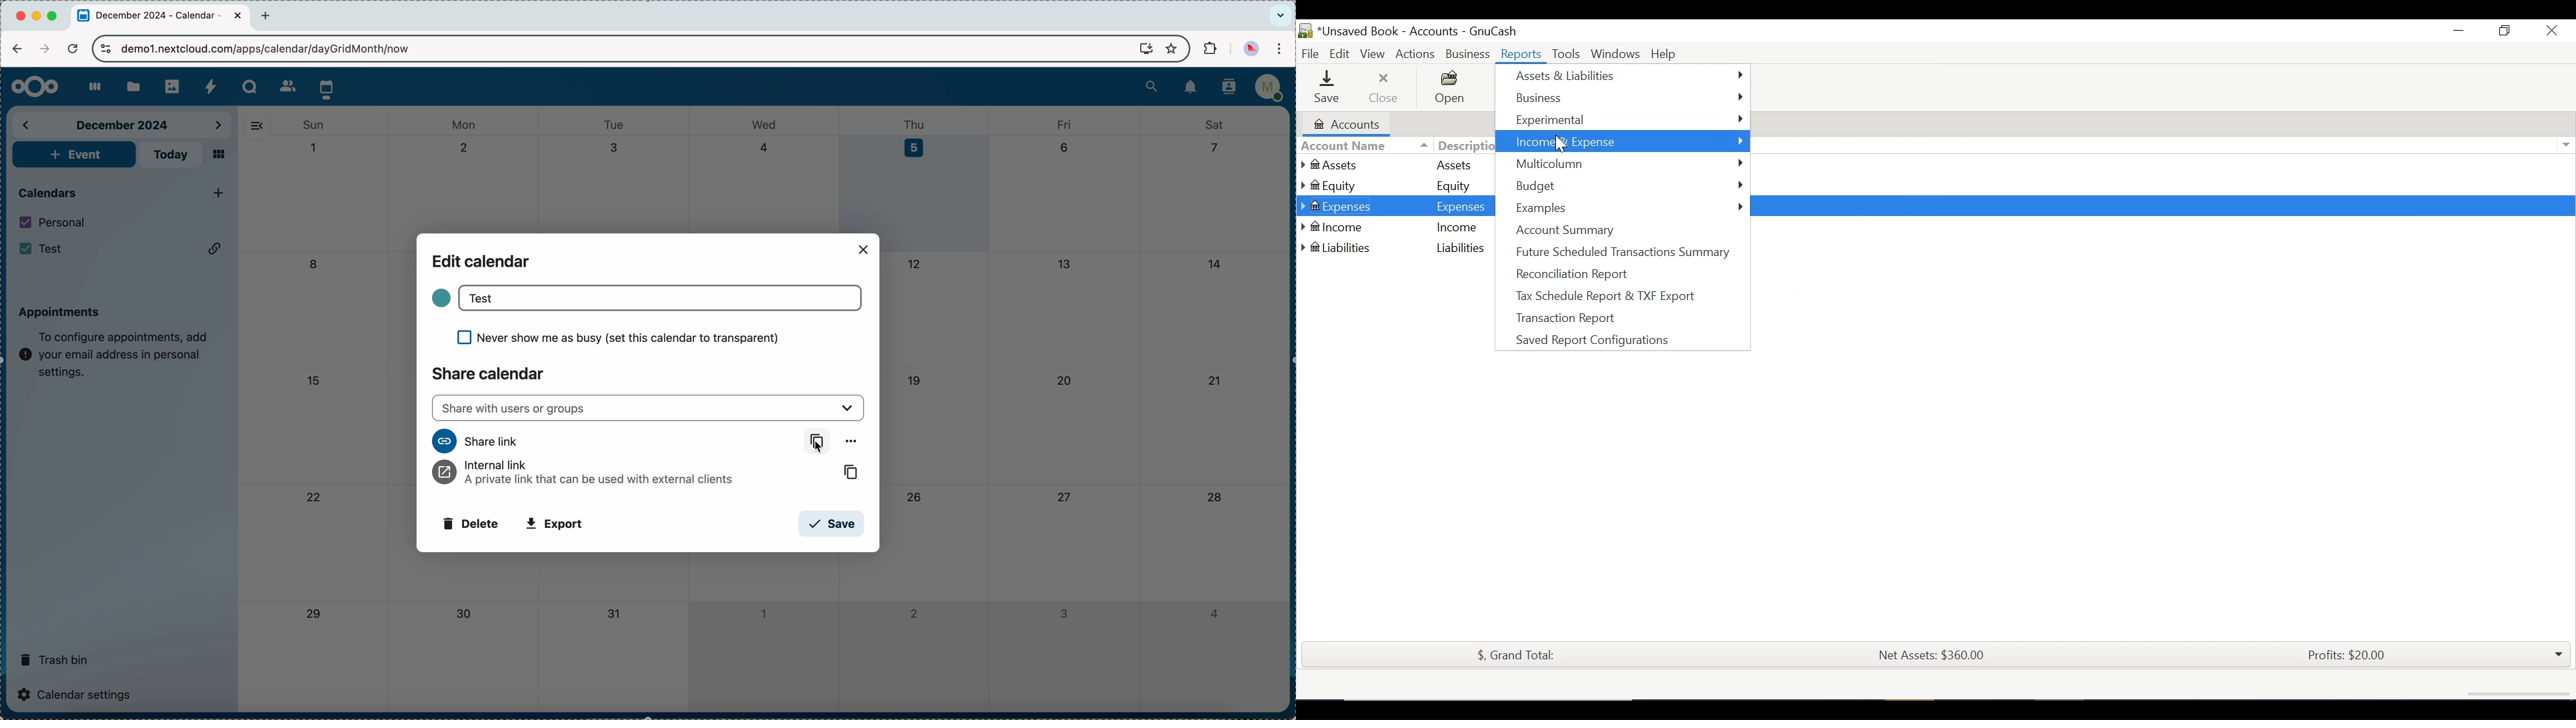  What do you see at coordinates (54, 222) in the screenshot?
I see `personal` at bounding box center [54, 222].